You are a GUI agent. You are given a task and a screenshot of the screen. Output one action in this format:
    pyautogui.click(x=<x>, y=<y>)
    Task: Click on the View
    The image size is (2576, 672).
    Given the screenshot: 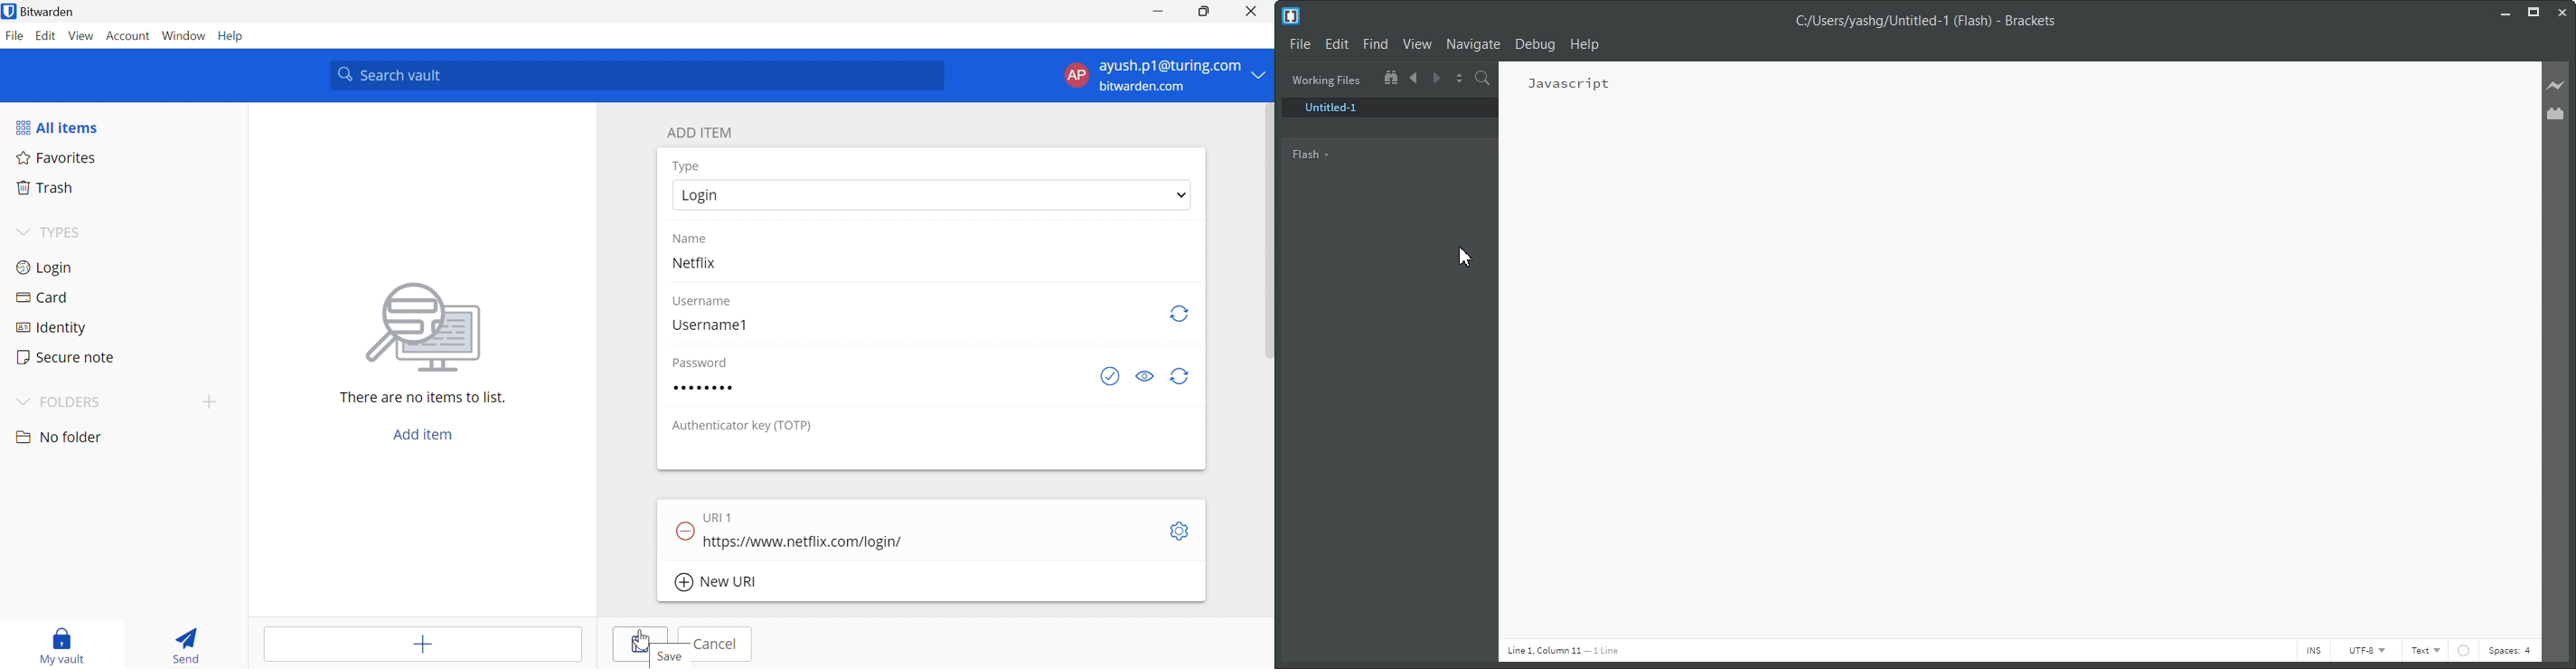 What is the action you would take?
    pyautogui.click(x=1418, y=44)
    